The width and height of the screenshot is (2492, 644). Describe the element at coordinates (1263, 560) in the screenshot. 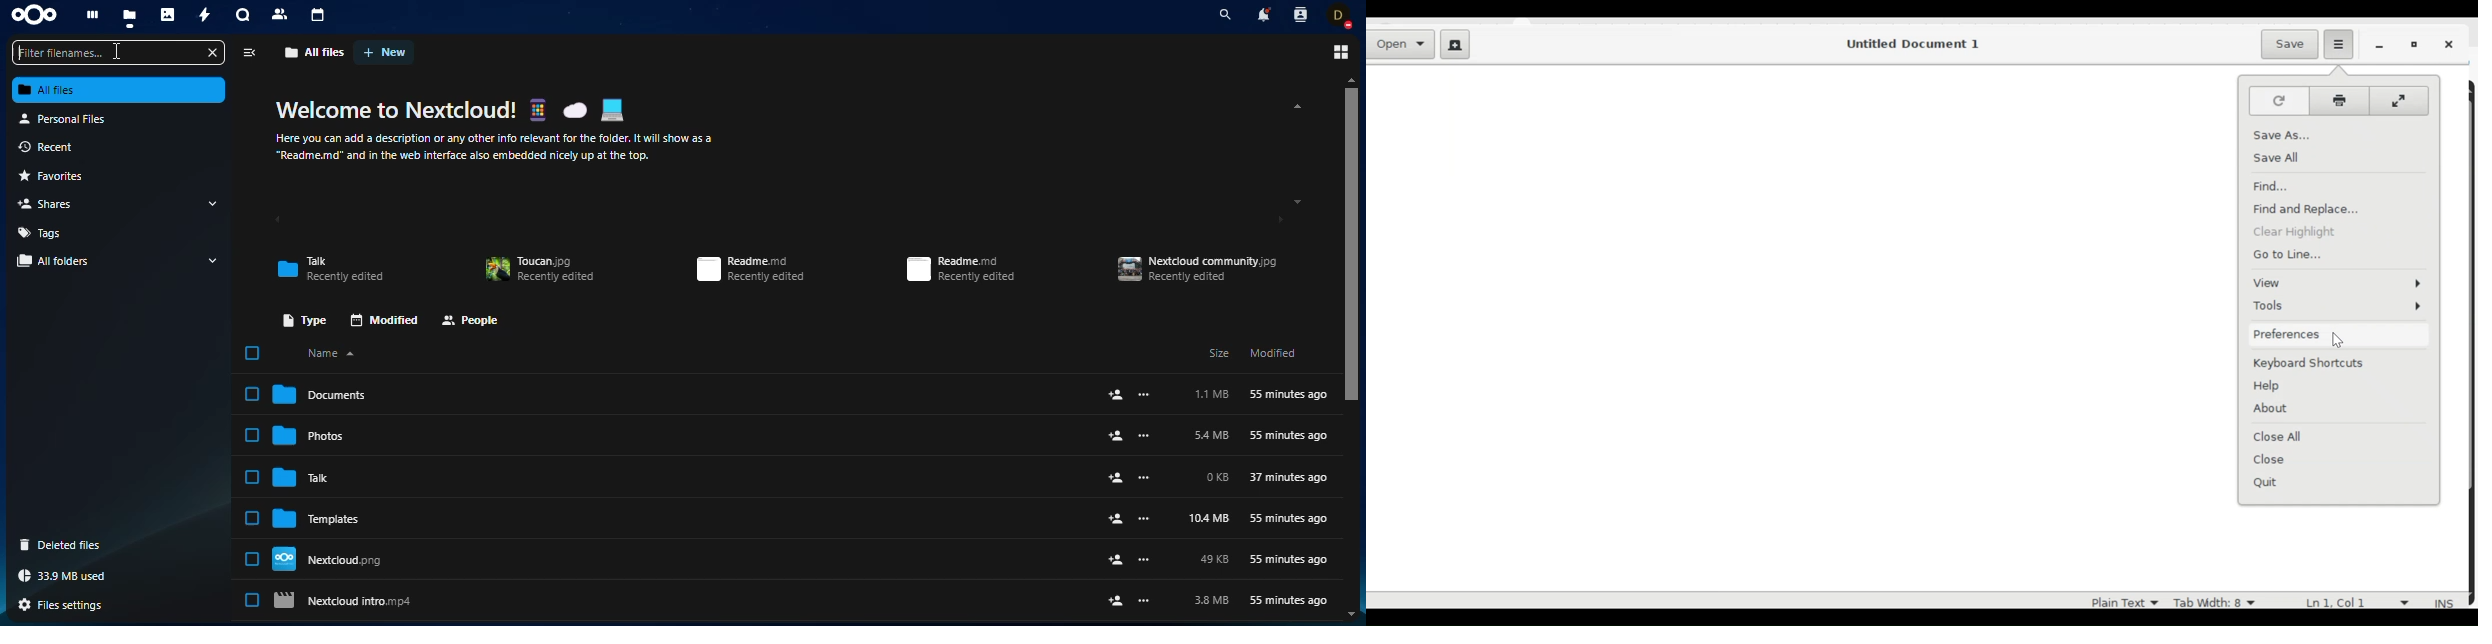

I see `49KB 55 minutes ago` at that location.